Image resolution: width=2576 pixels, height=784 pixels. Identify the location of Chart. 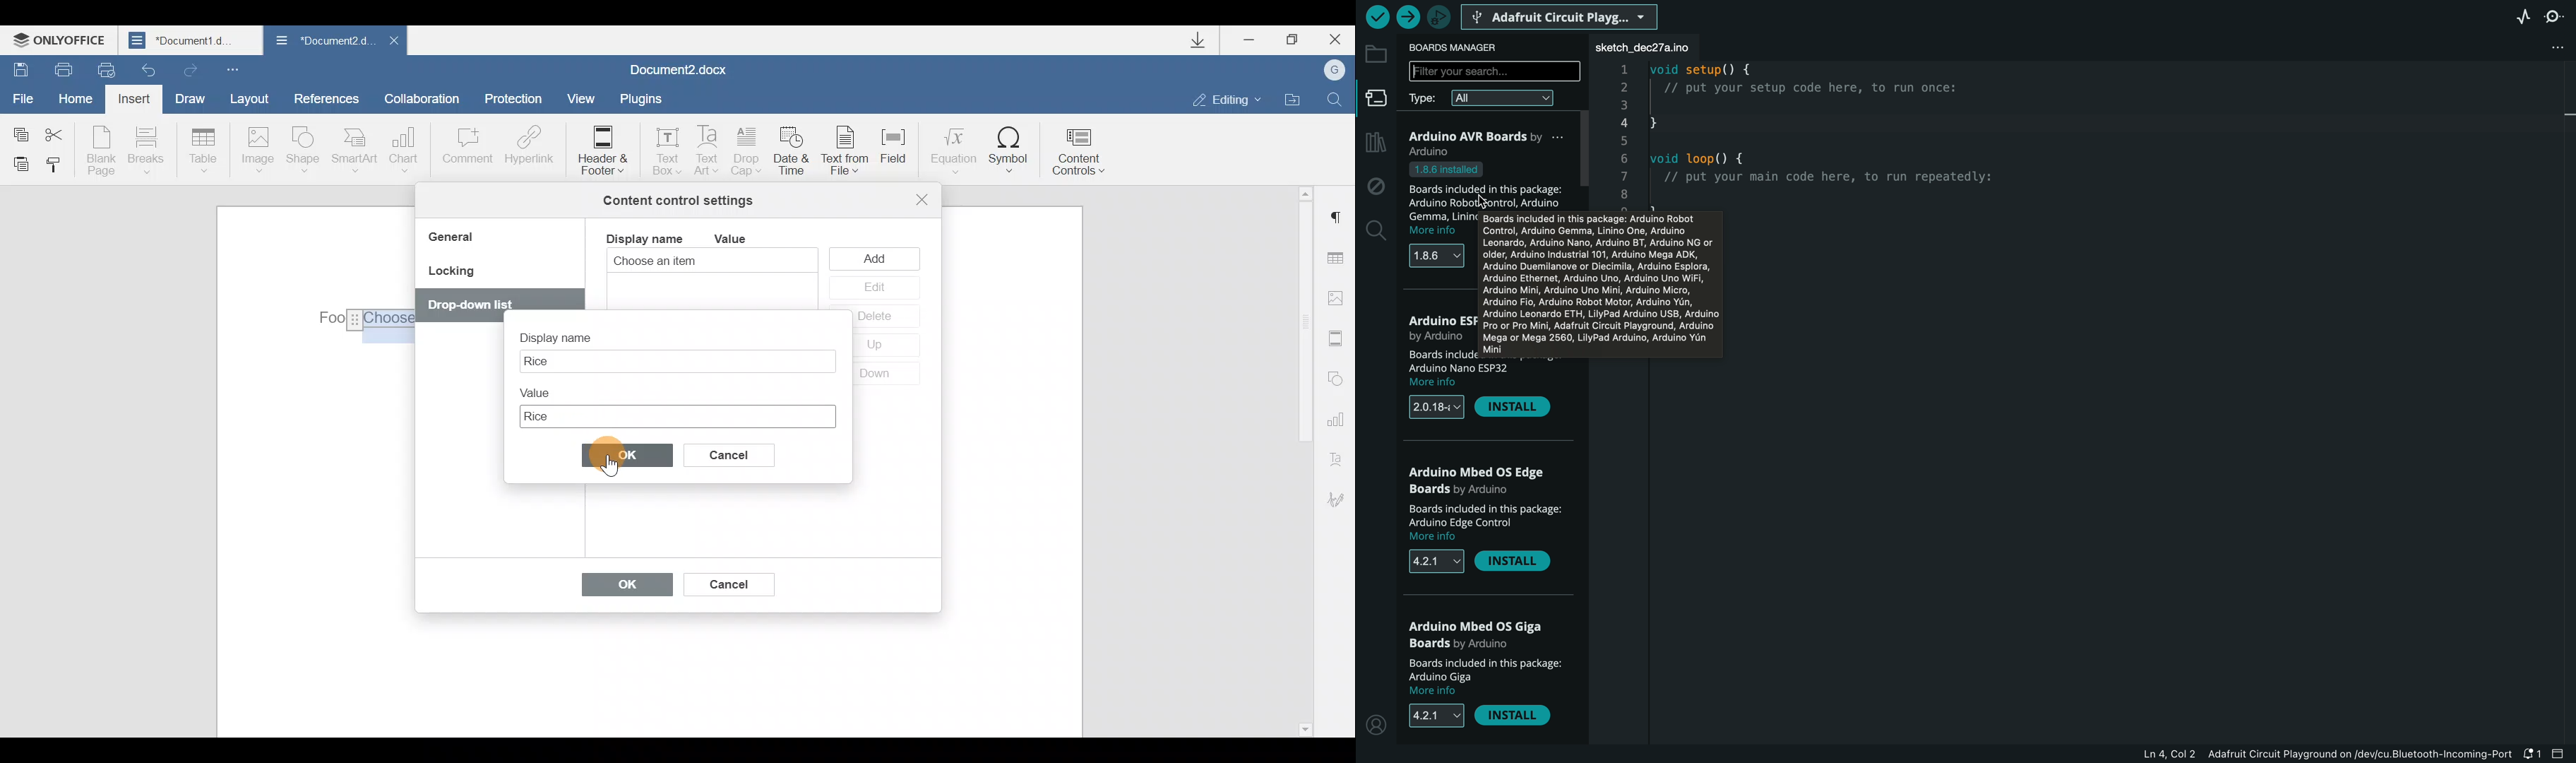
(407, 150).